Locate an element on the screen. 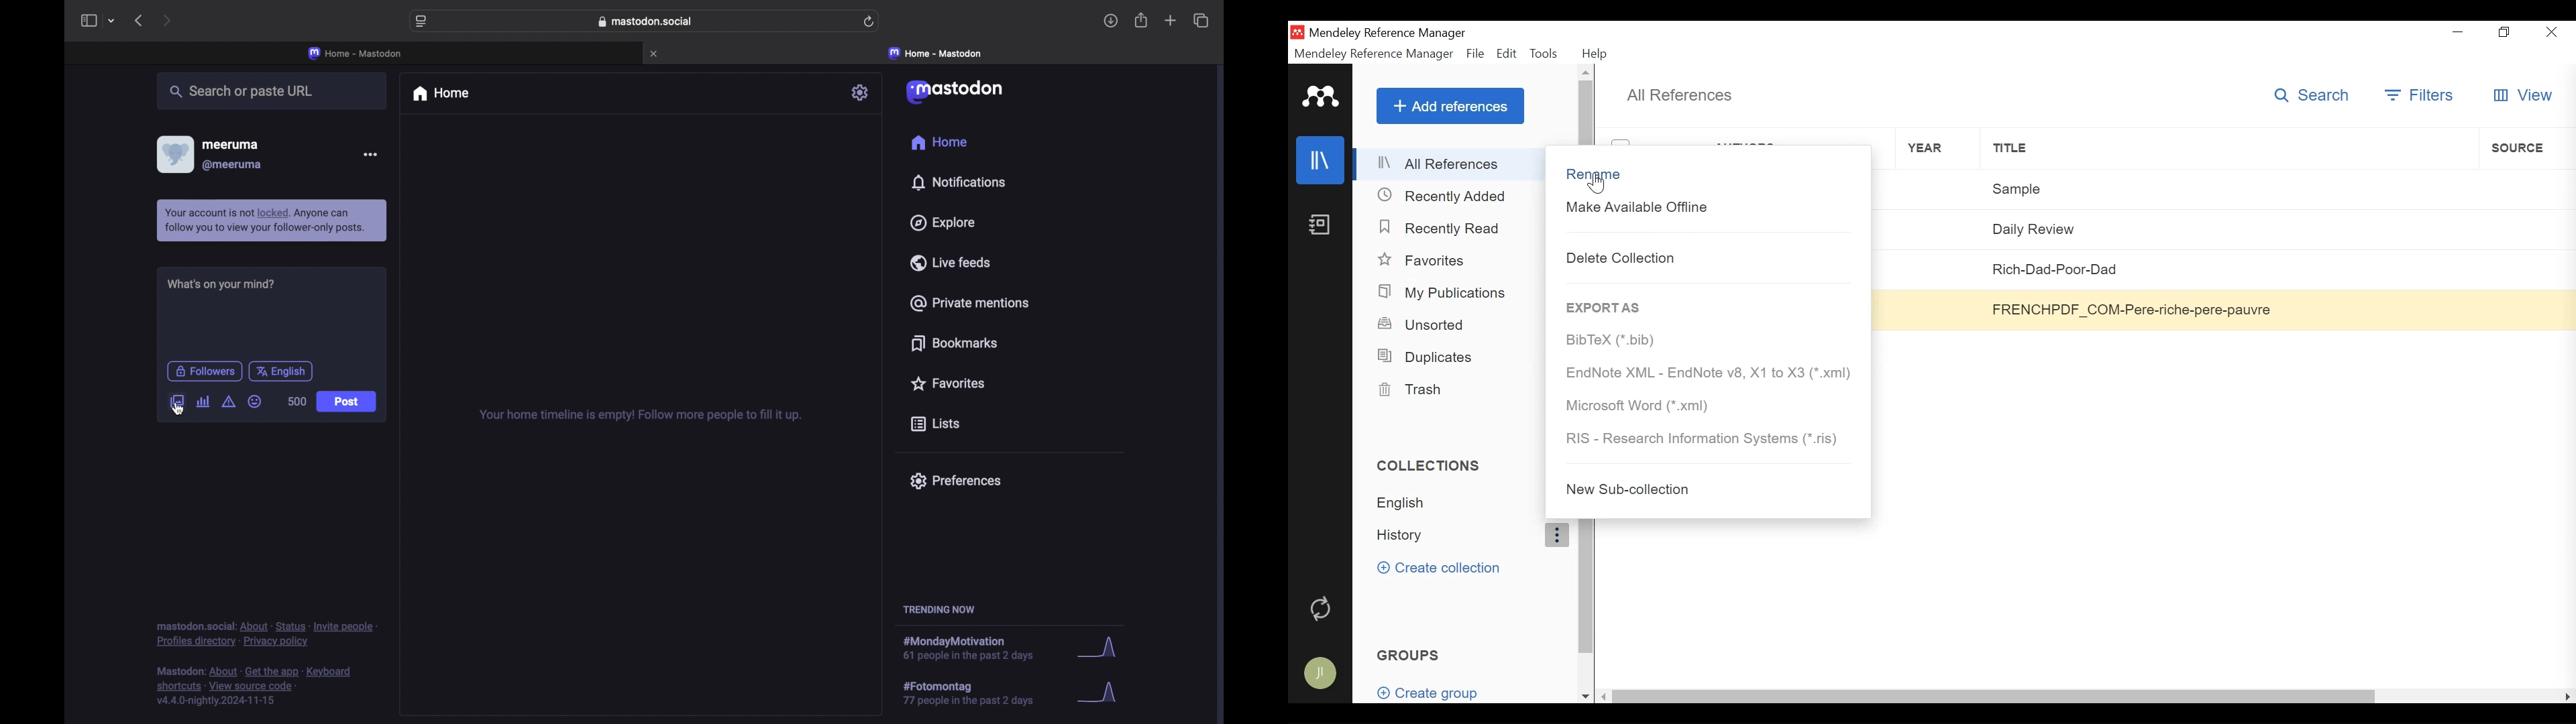 This screenshot has height=728, width=2576. footnote is located at coordinates (265, 634).